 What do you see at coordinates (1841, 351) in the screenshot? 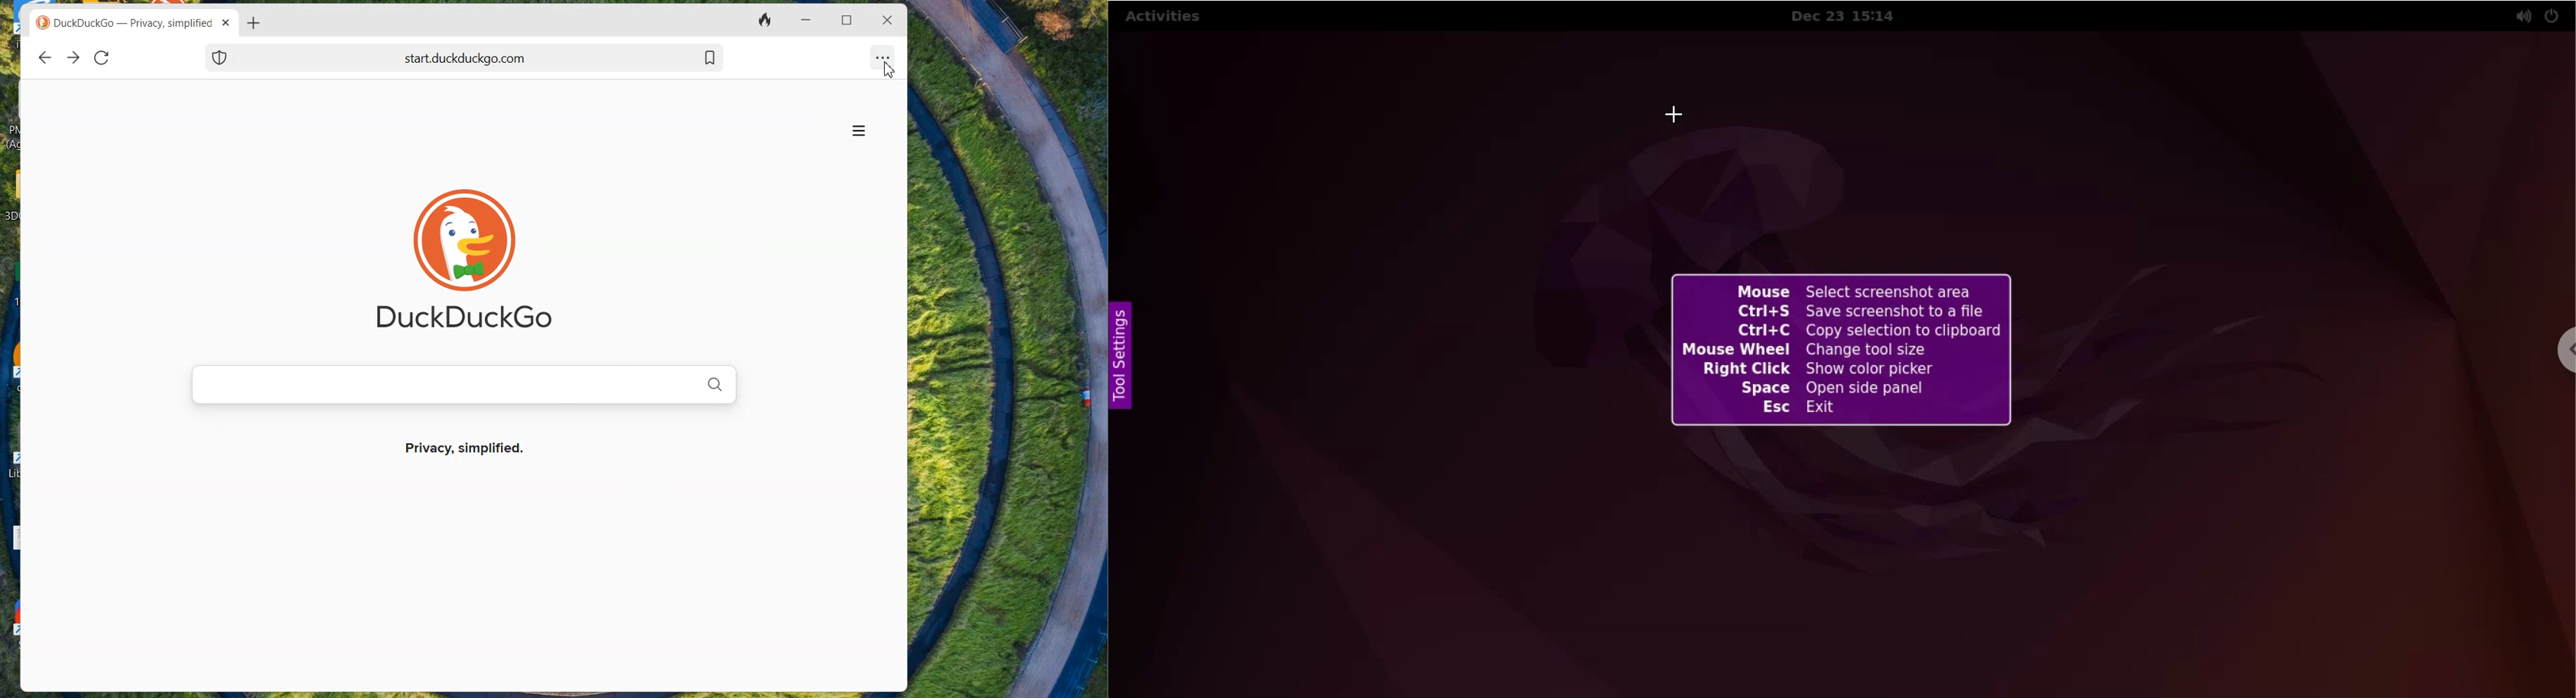
I see `shortcuts` at bounding box center [1841, 351].